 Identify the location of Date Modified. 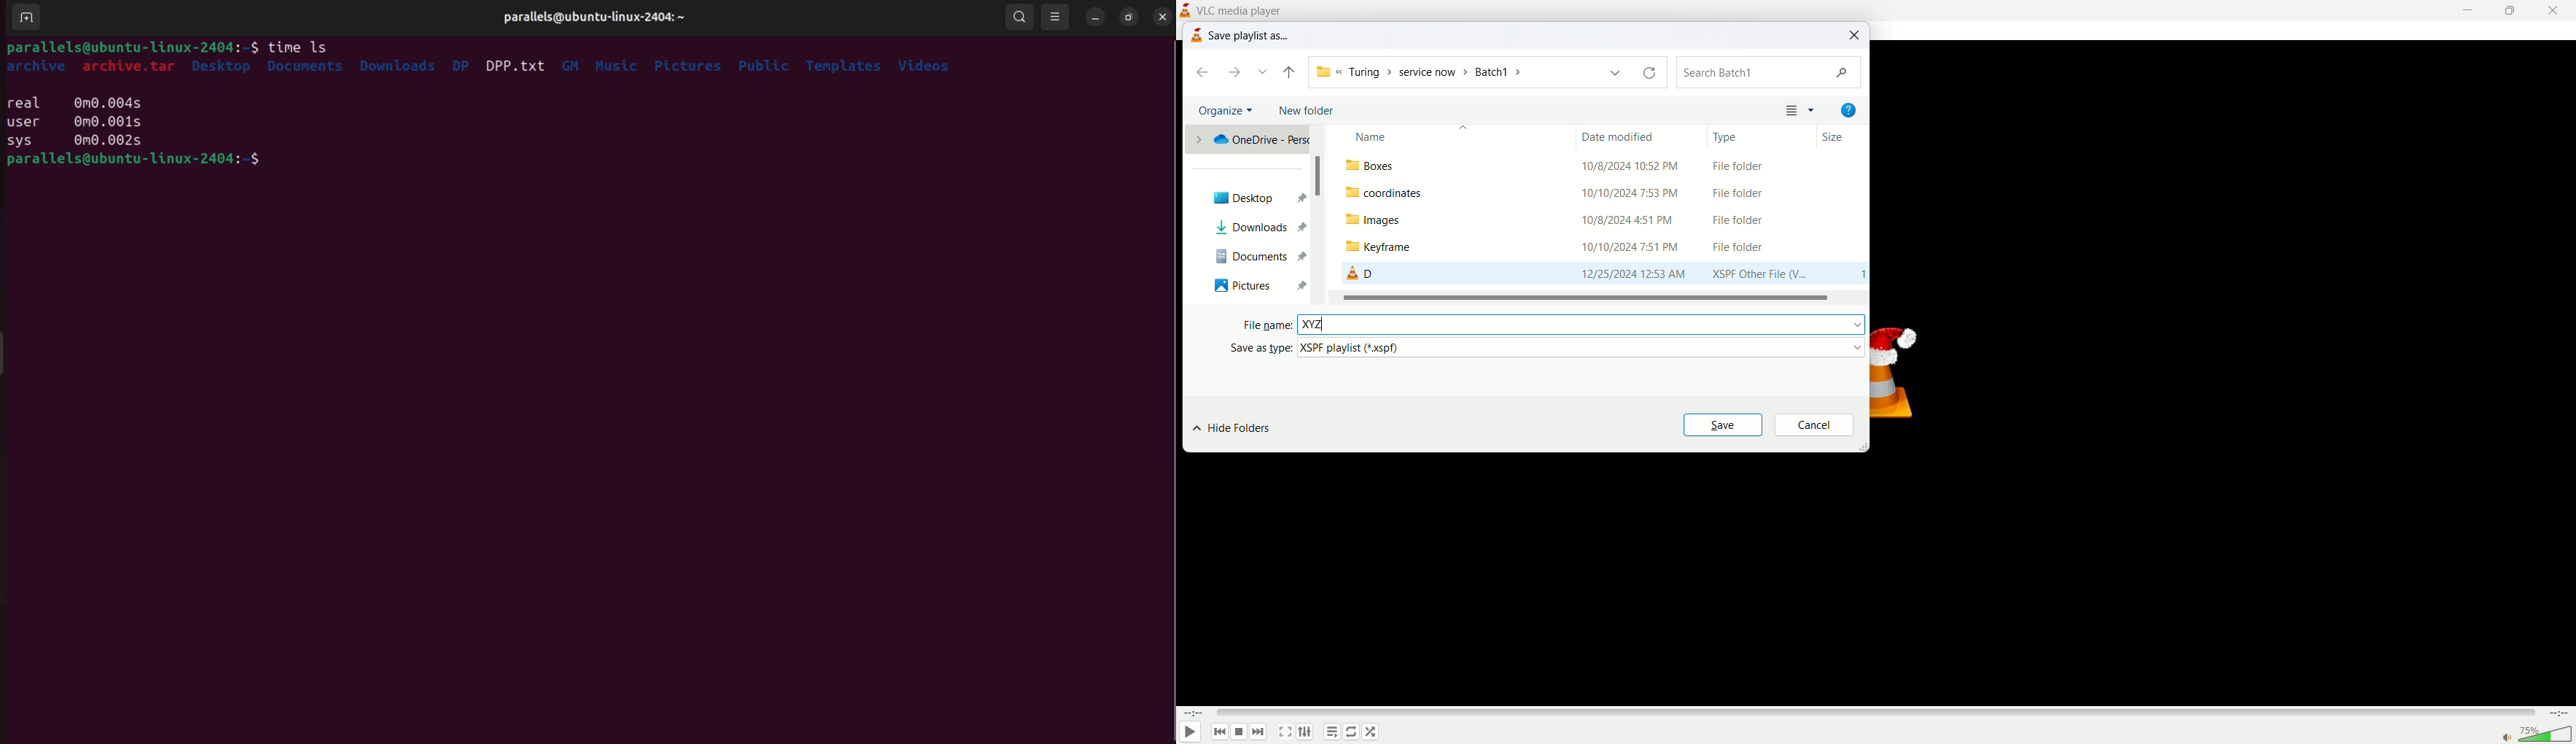
(1625, 134).